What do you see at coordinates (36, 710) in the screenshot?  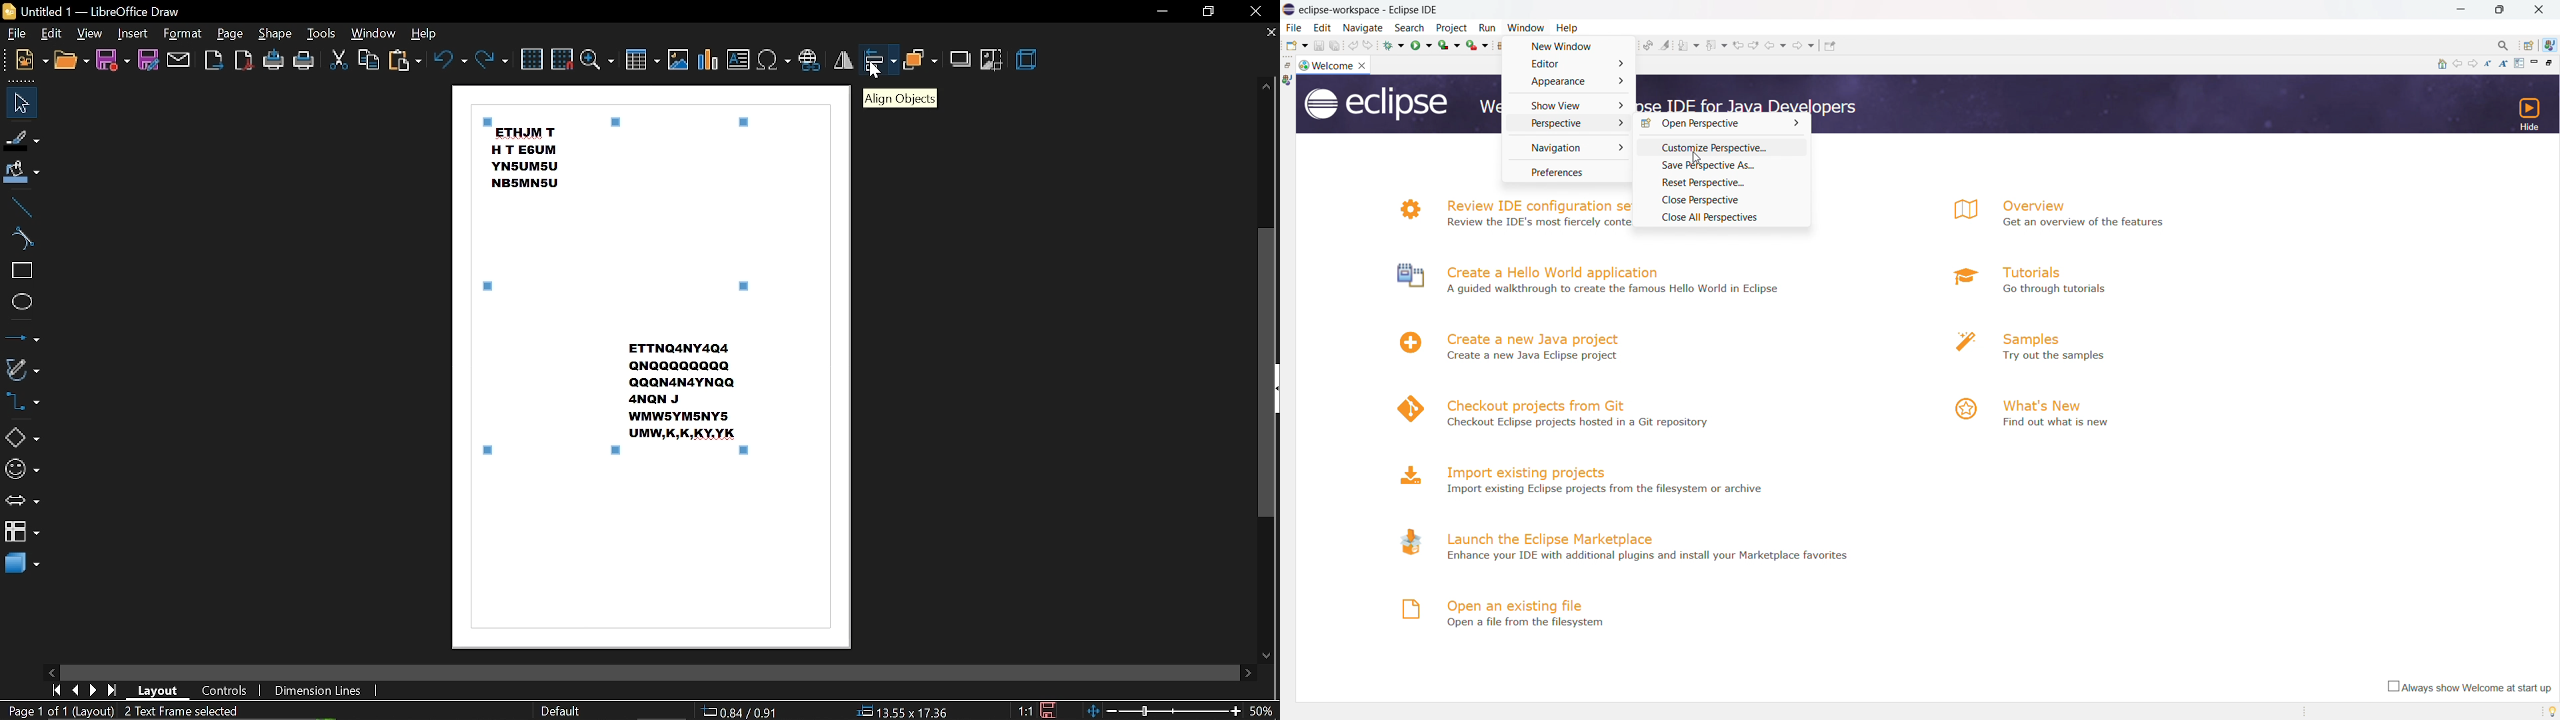 I see `page 1 of 1` at bounding box center [36, 710].